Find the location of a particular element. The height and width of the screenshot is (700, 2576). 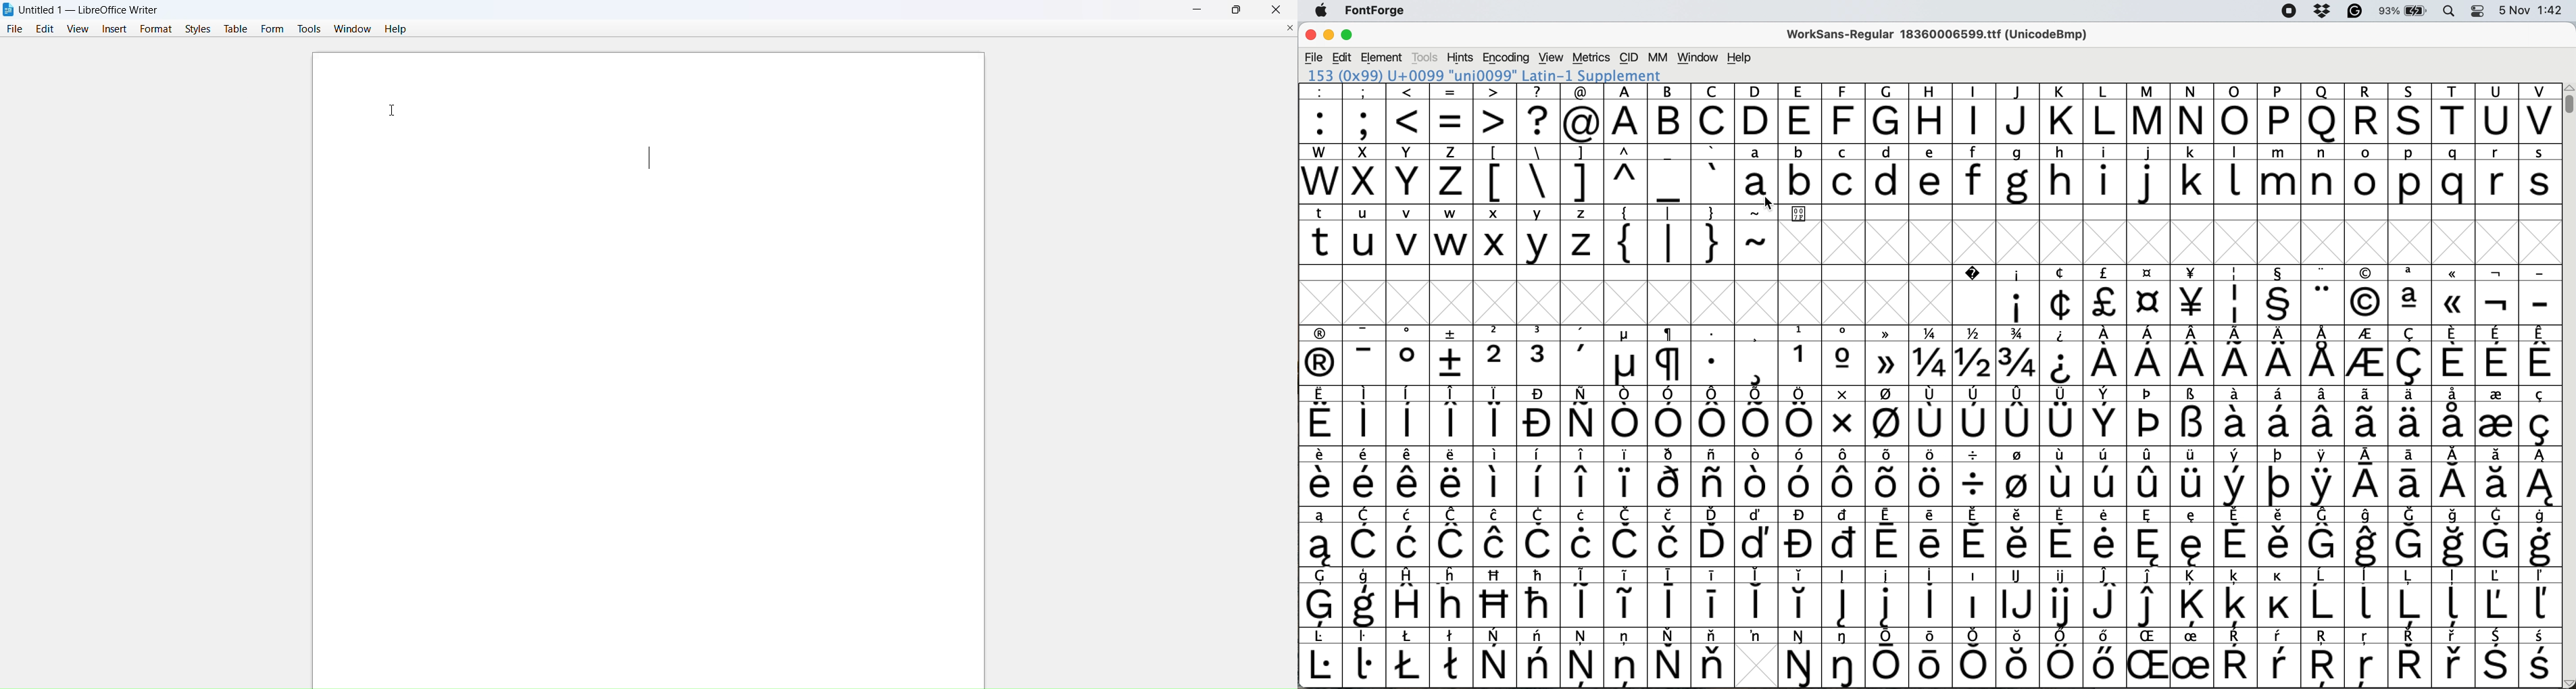

P is located at coordinates (2279, 113).